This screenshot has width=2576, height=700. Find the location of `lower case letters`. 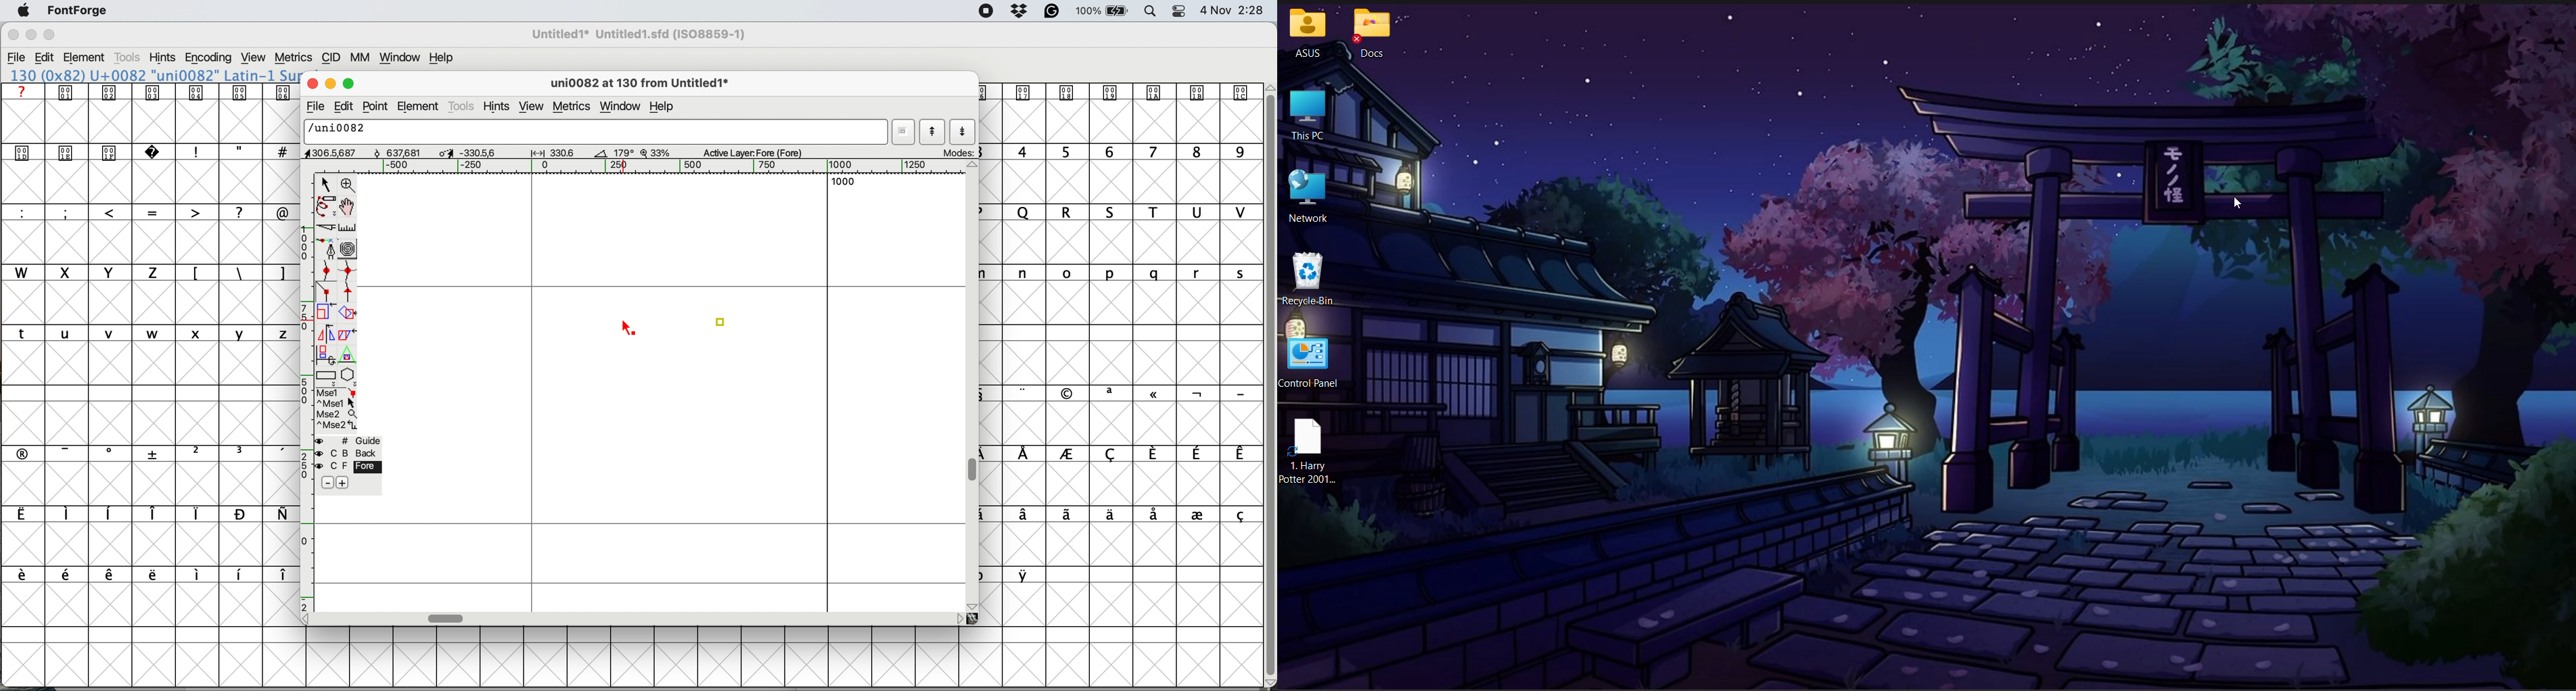

lower case letters is located at coordinates (151, 333).